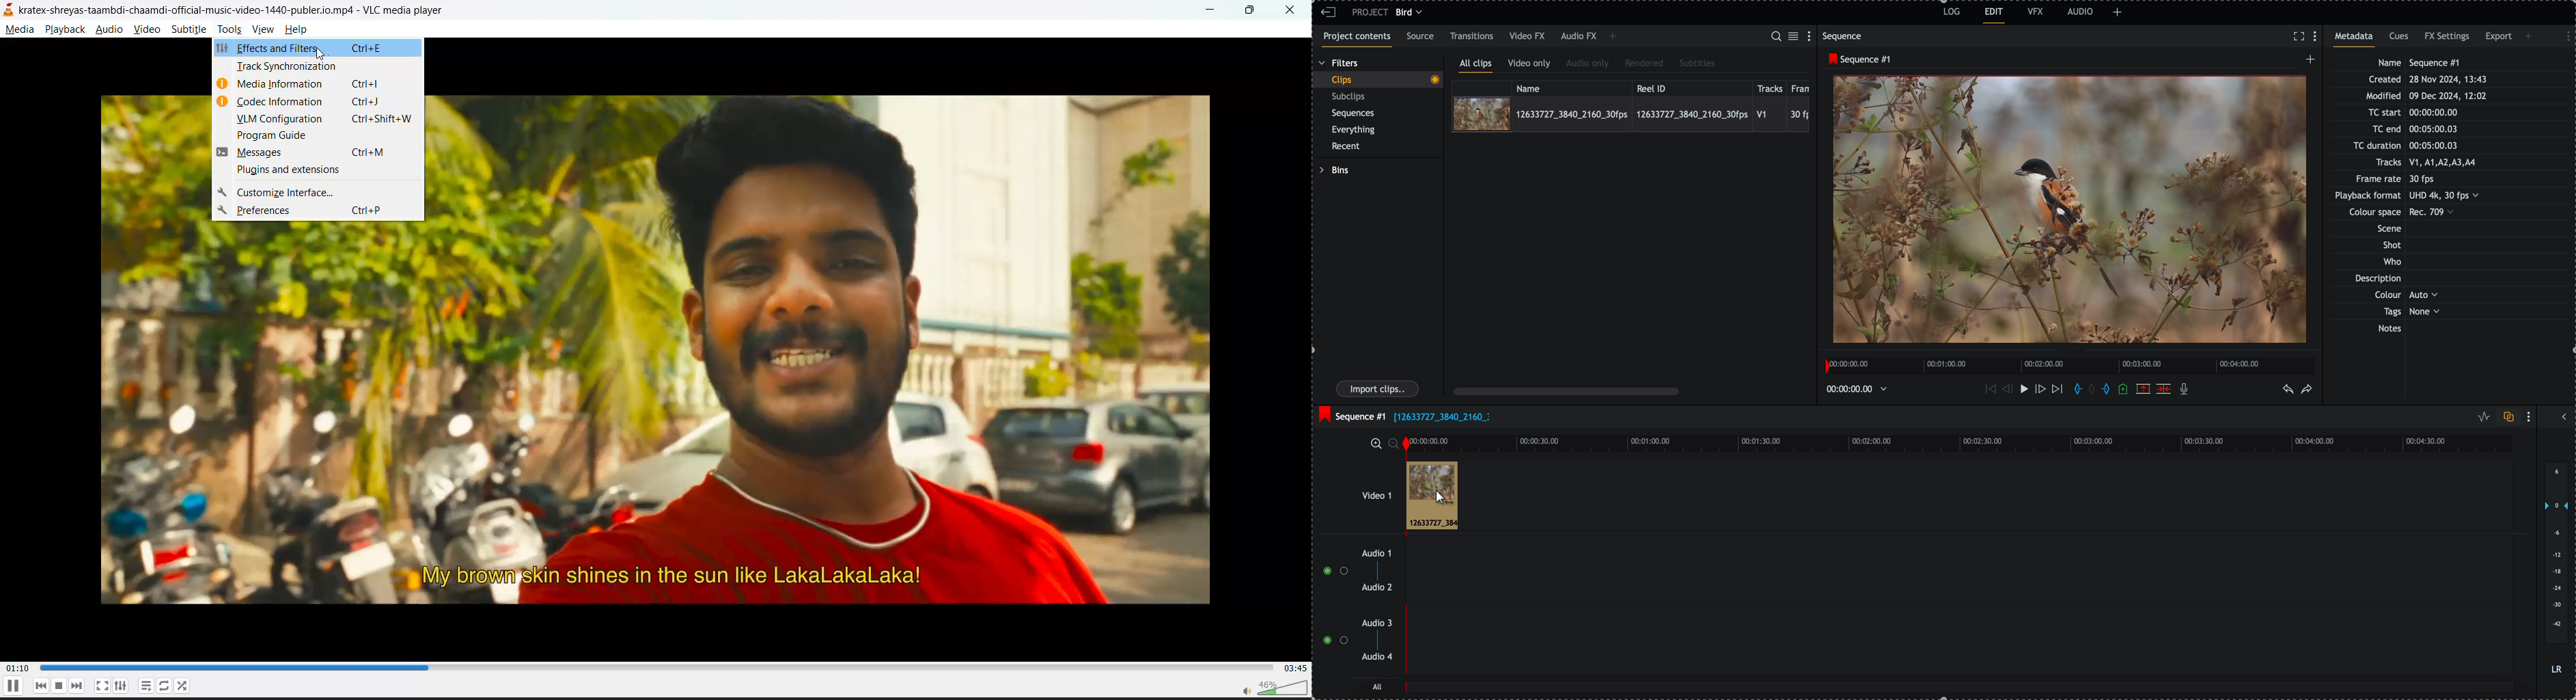  Describe the element at coordinates (20, 667) in the screenshot. I see `current track time` at that location.